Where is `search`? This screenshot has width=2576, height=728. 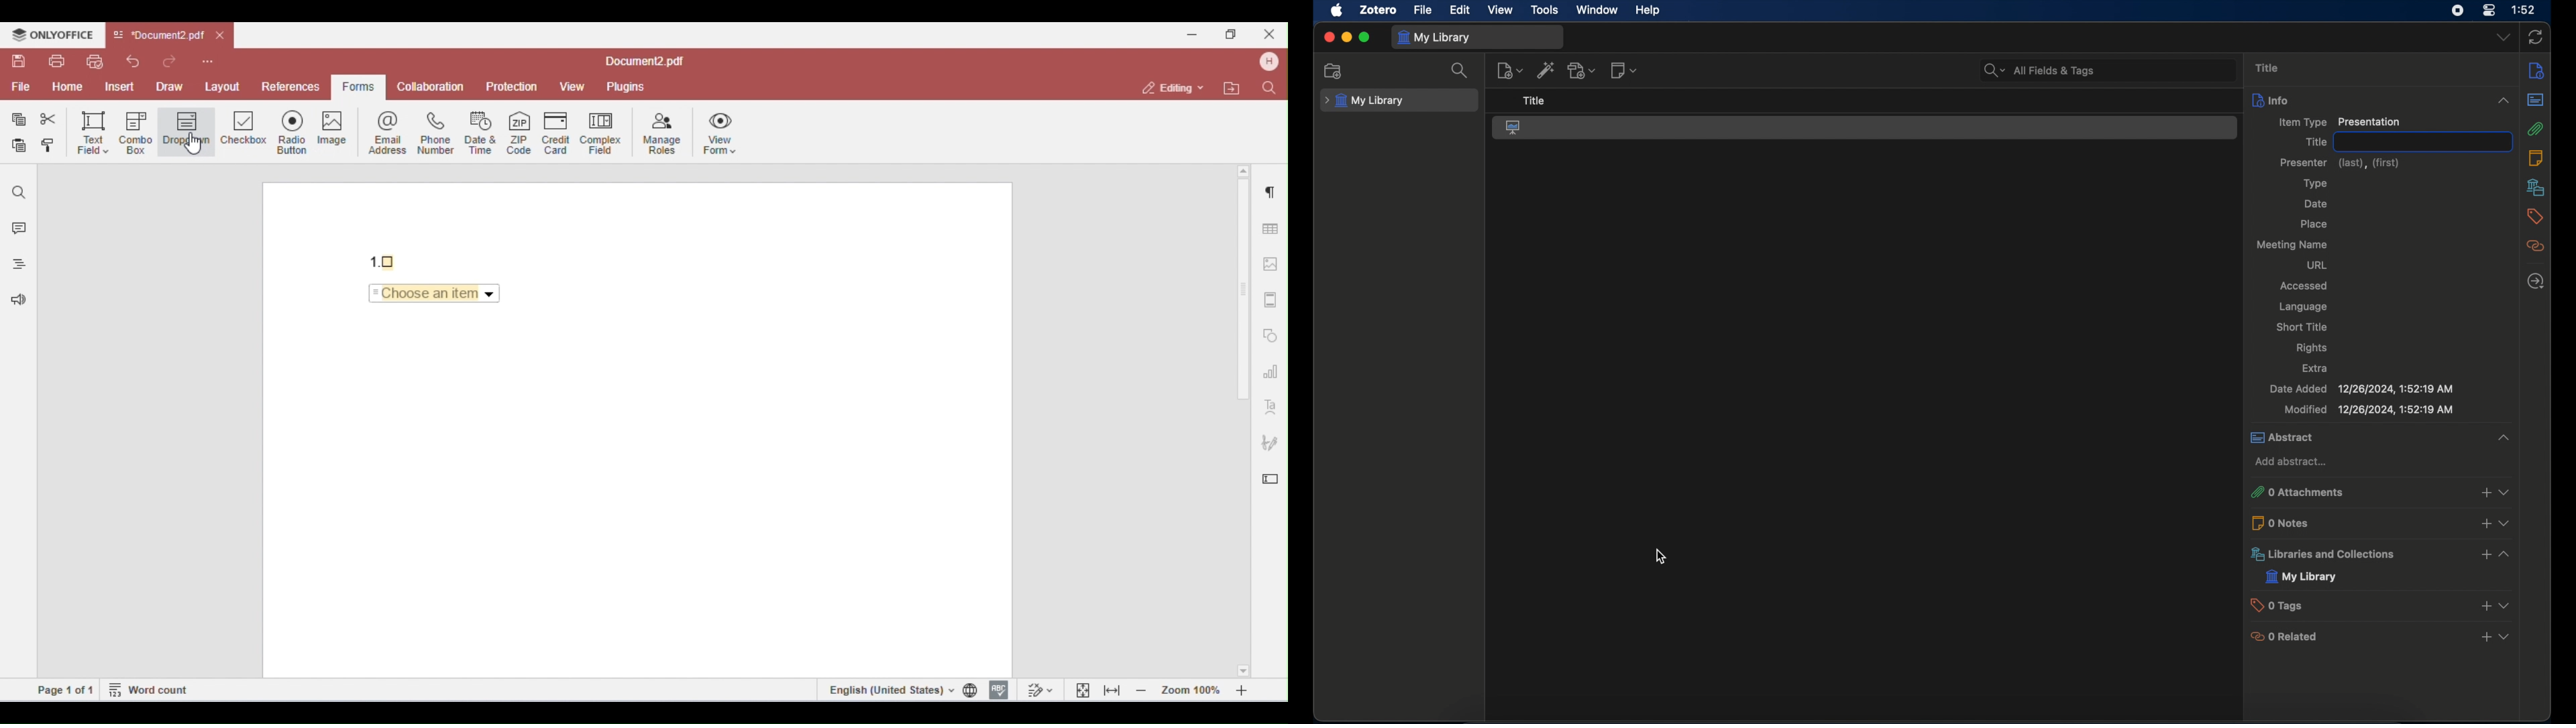
search is located at coordinates (1462, 71).